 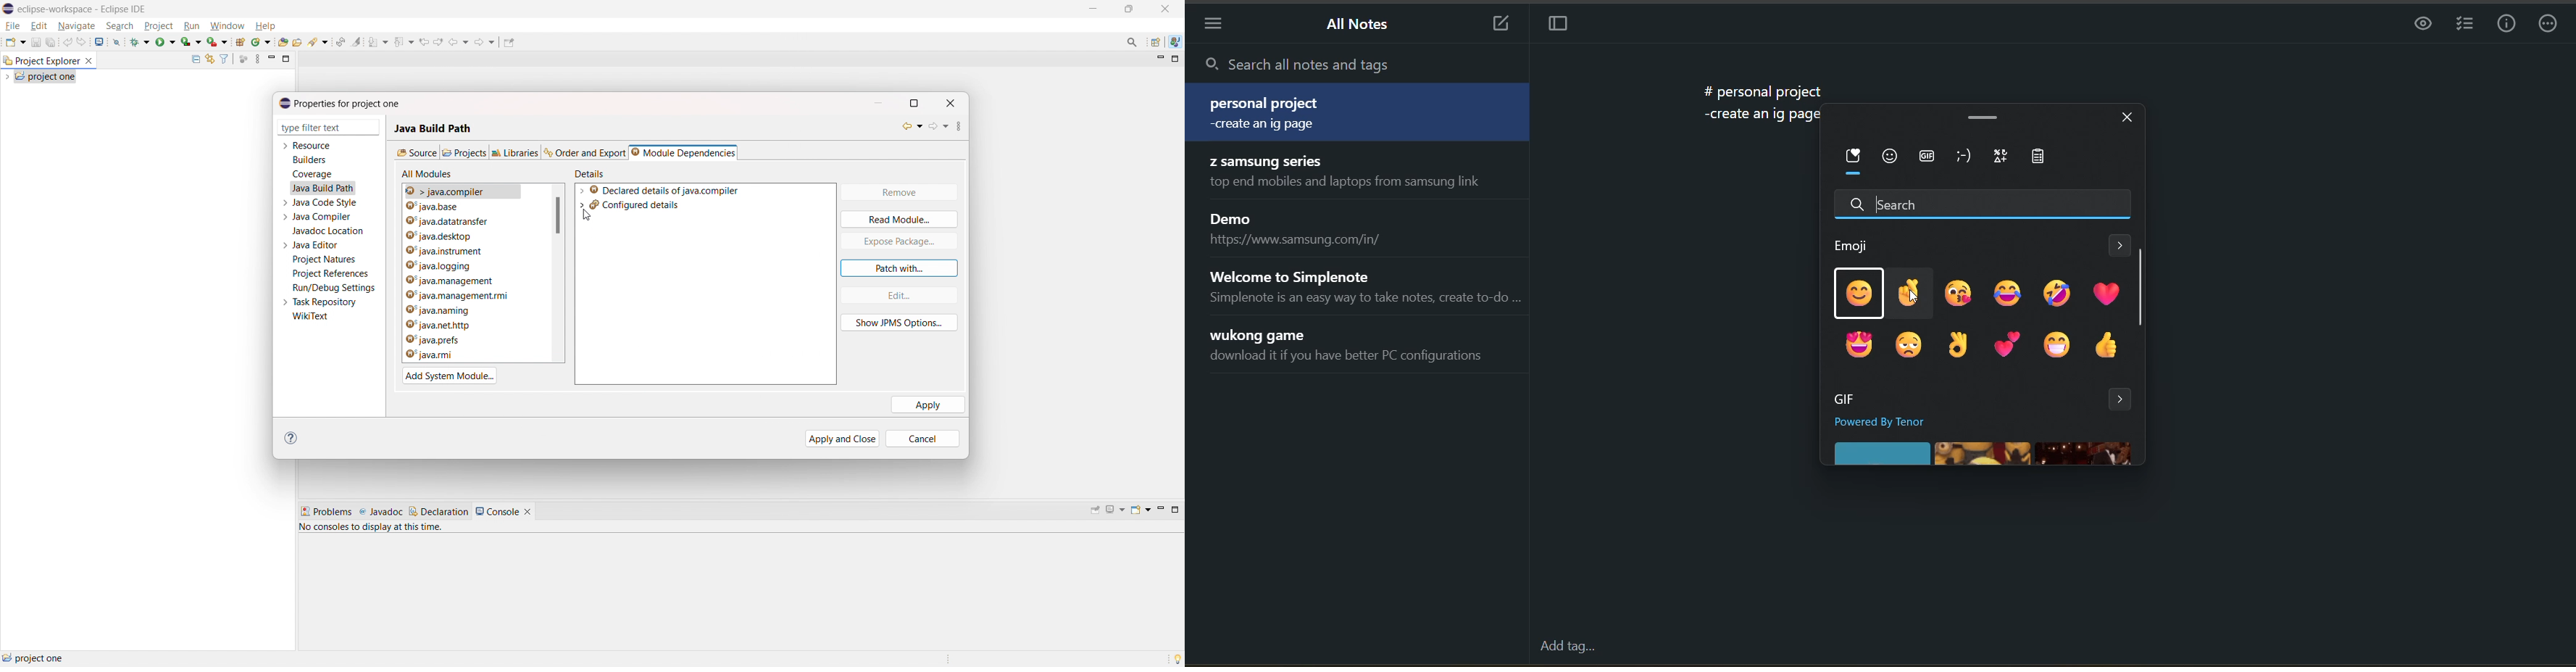 I want to click on java.instrument, so click(x=468, y=250).